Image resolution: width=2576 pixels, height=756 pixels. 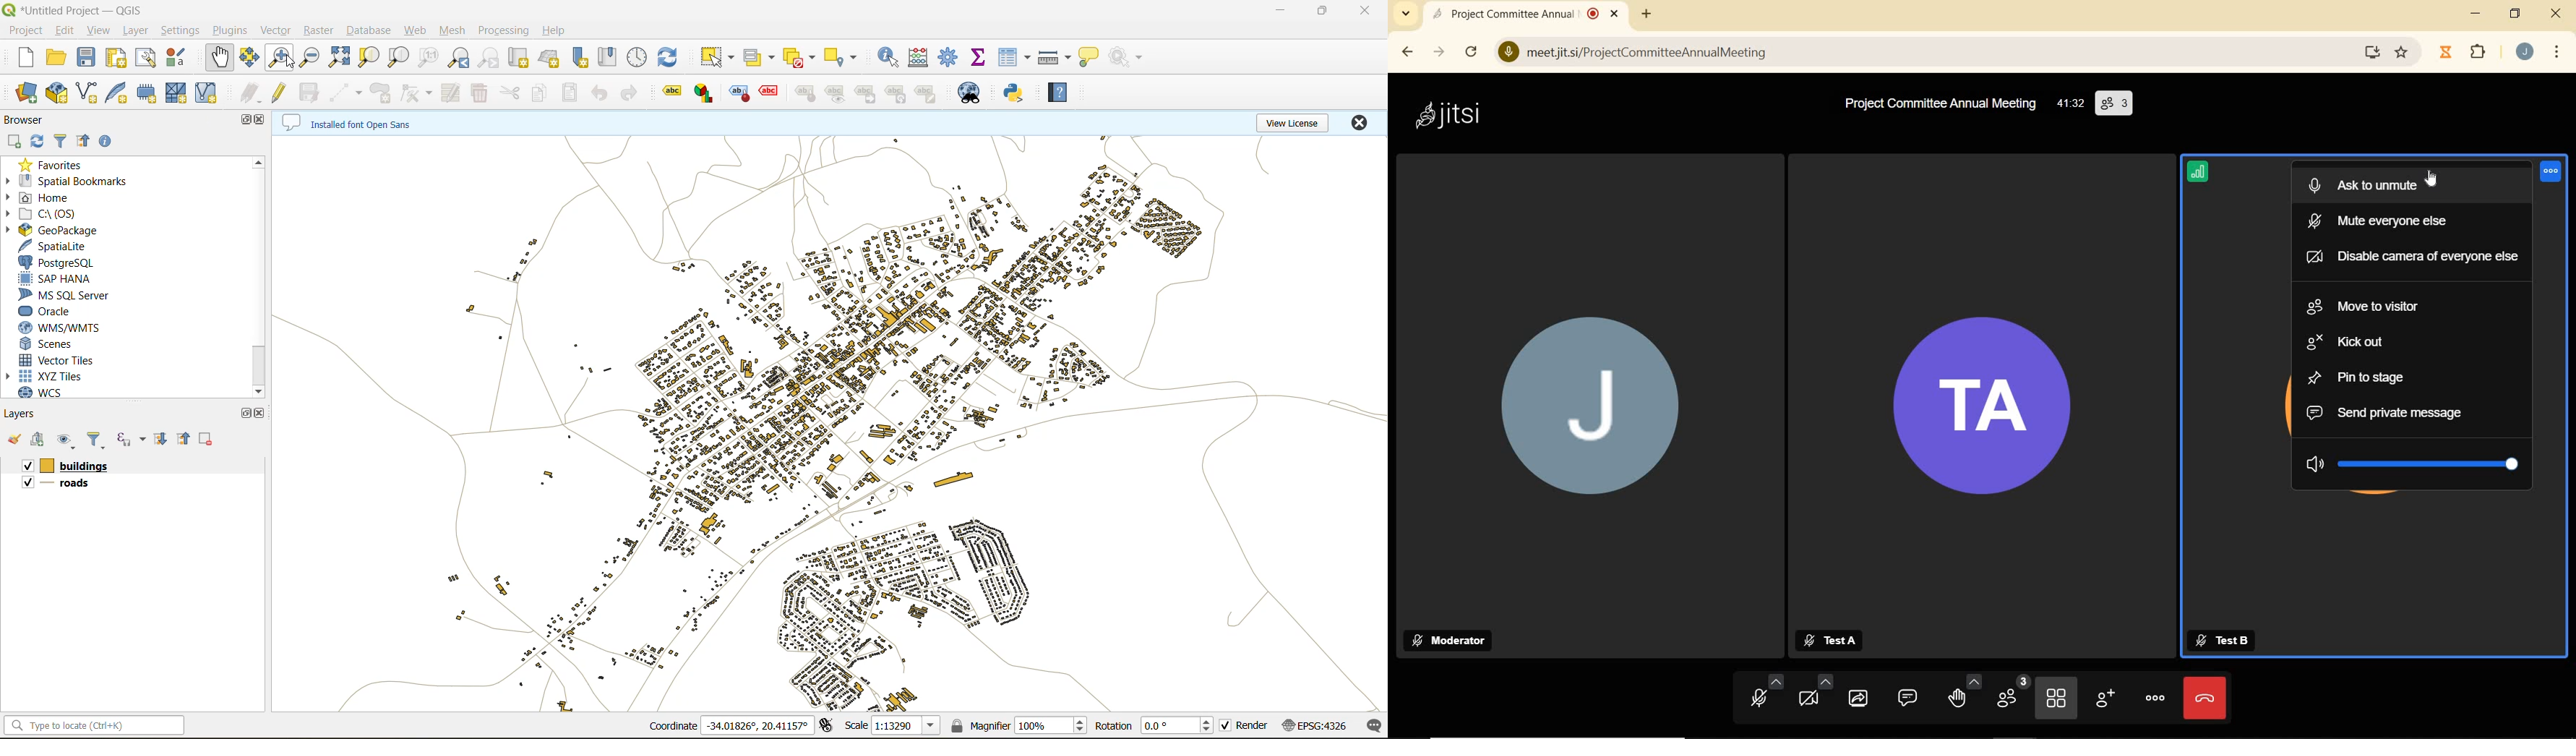 I want to click on favorites, so click(x=56, y=165).